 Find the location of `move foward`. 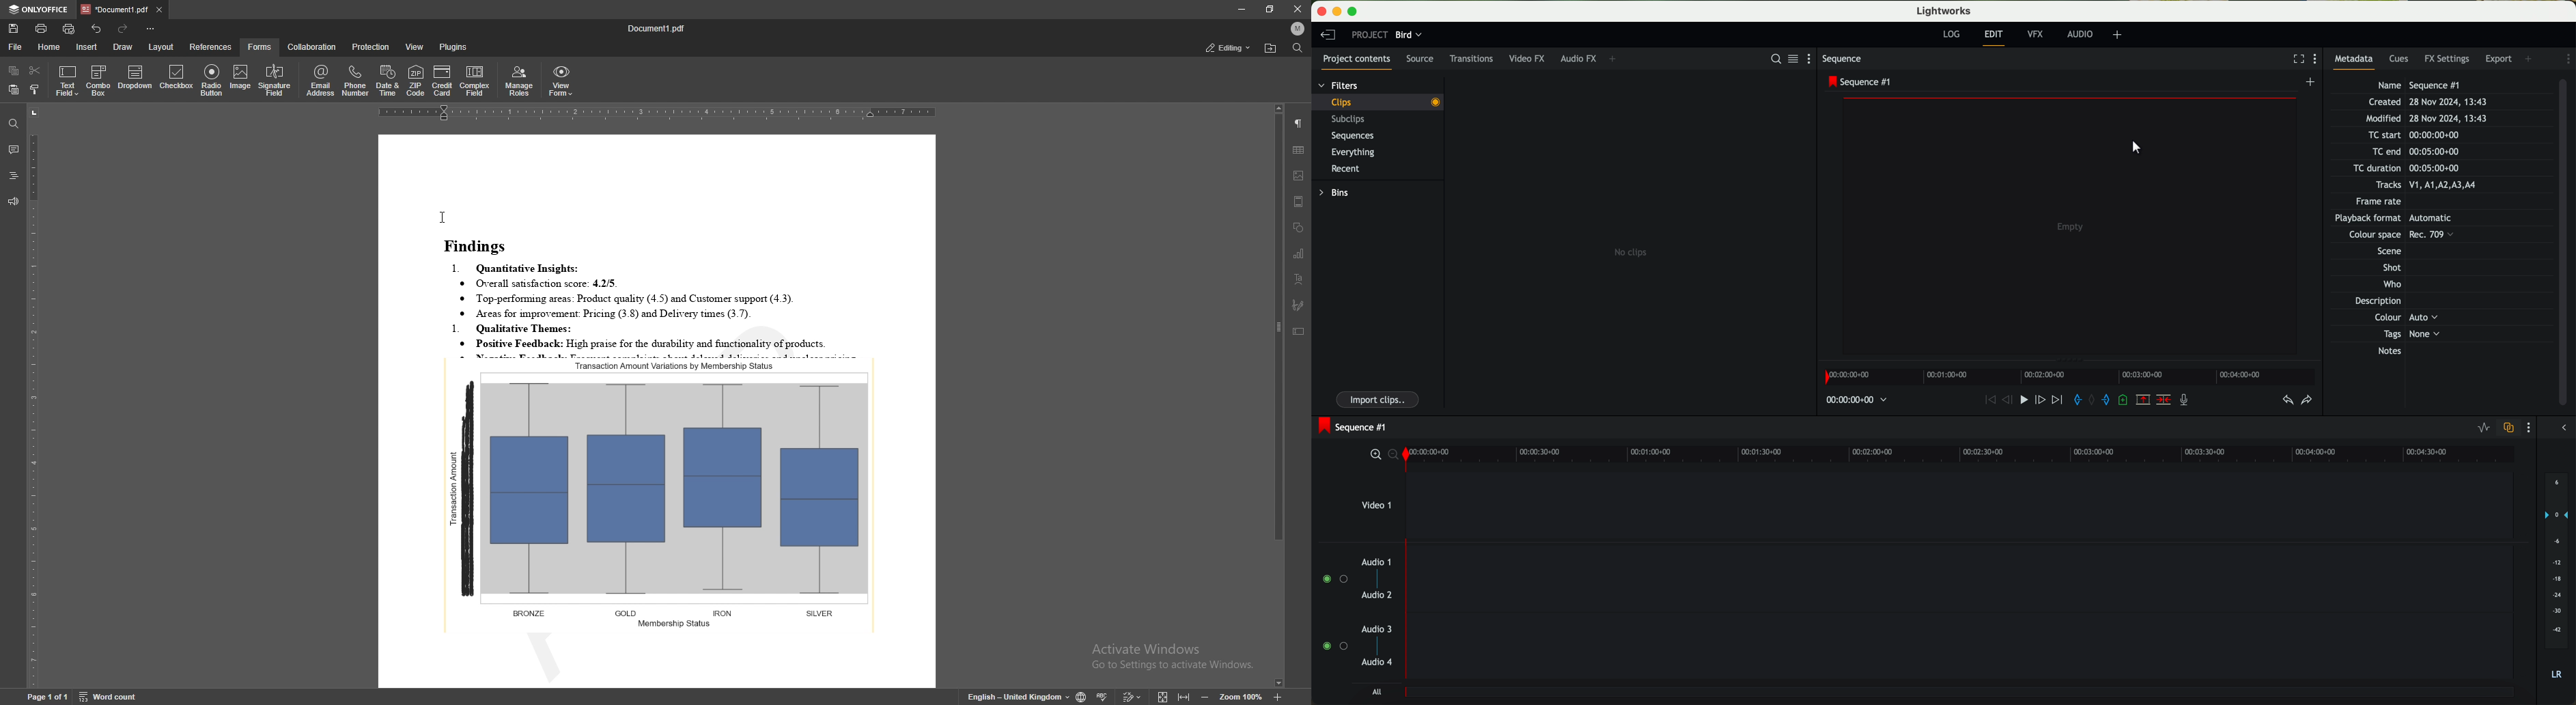

move foward is located at coordinates (2058, 401).